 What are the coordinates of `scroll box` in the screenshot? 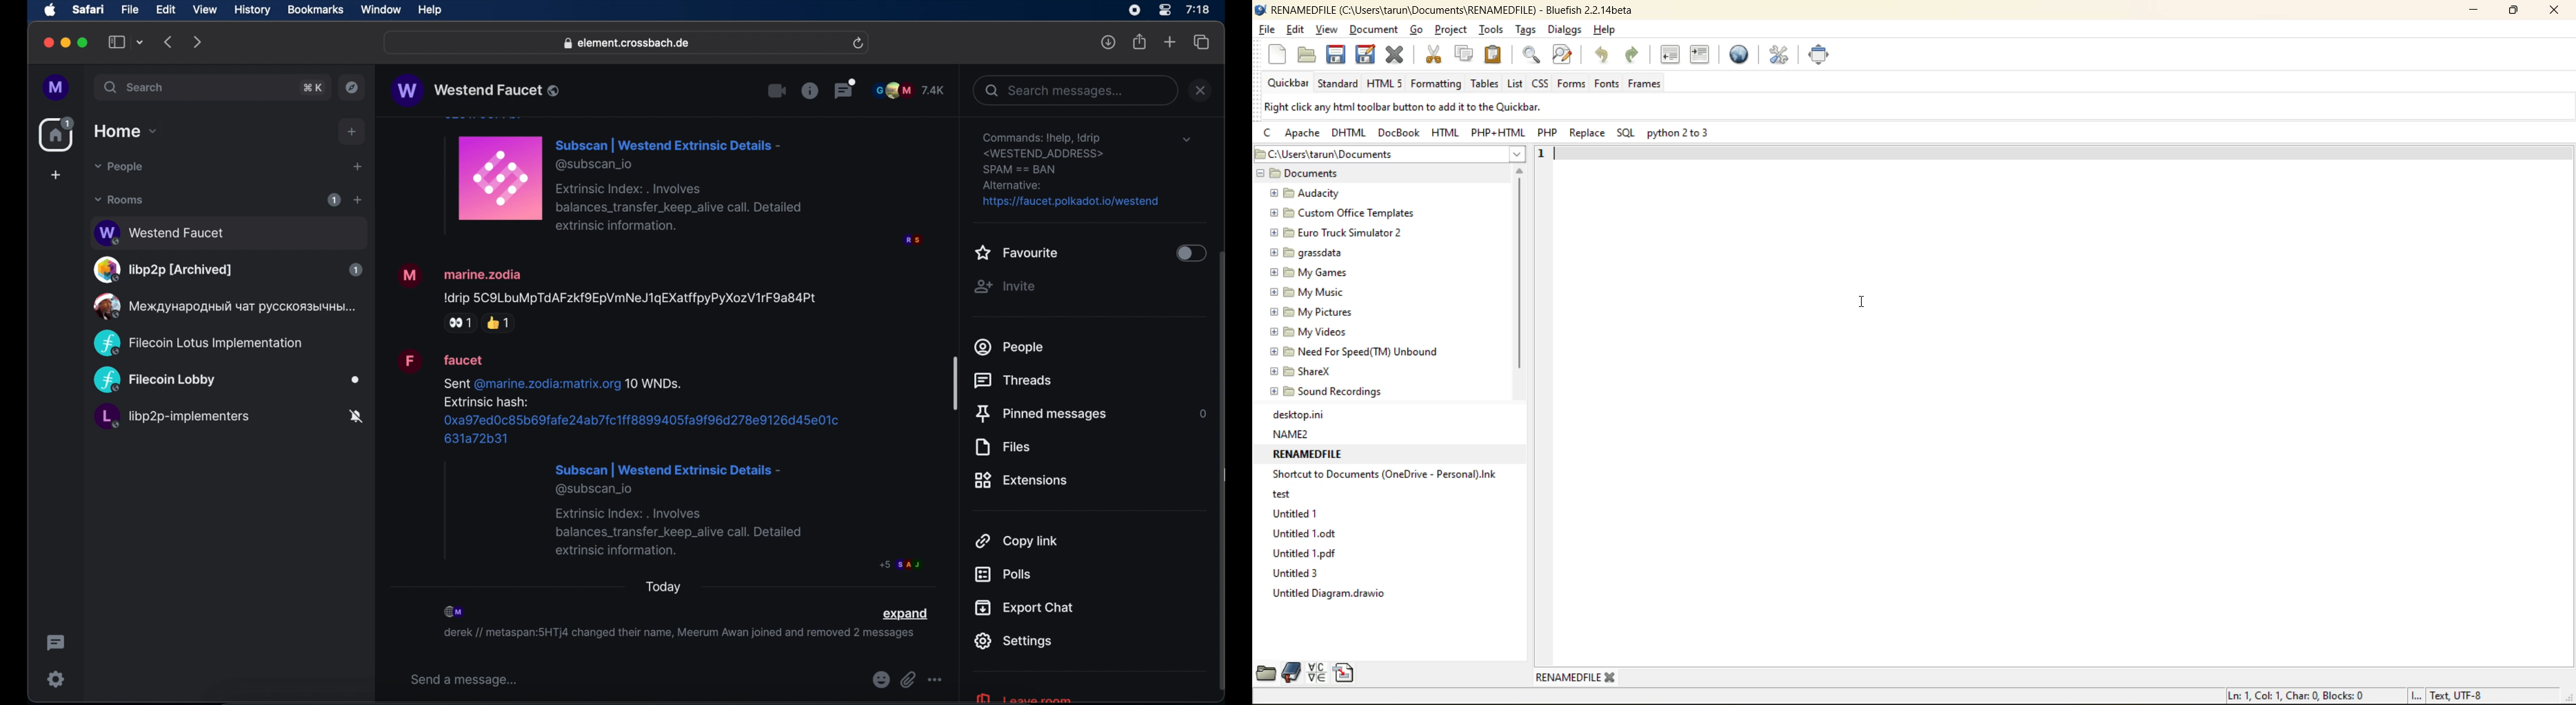 It's located at (956, 383).